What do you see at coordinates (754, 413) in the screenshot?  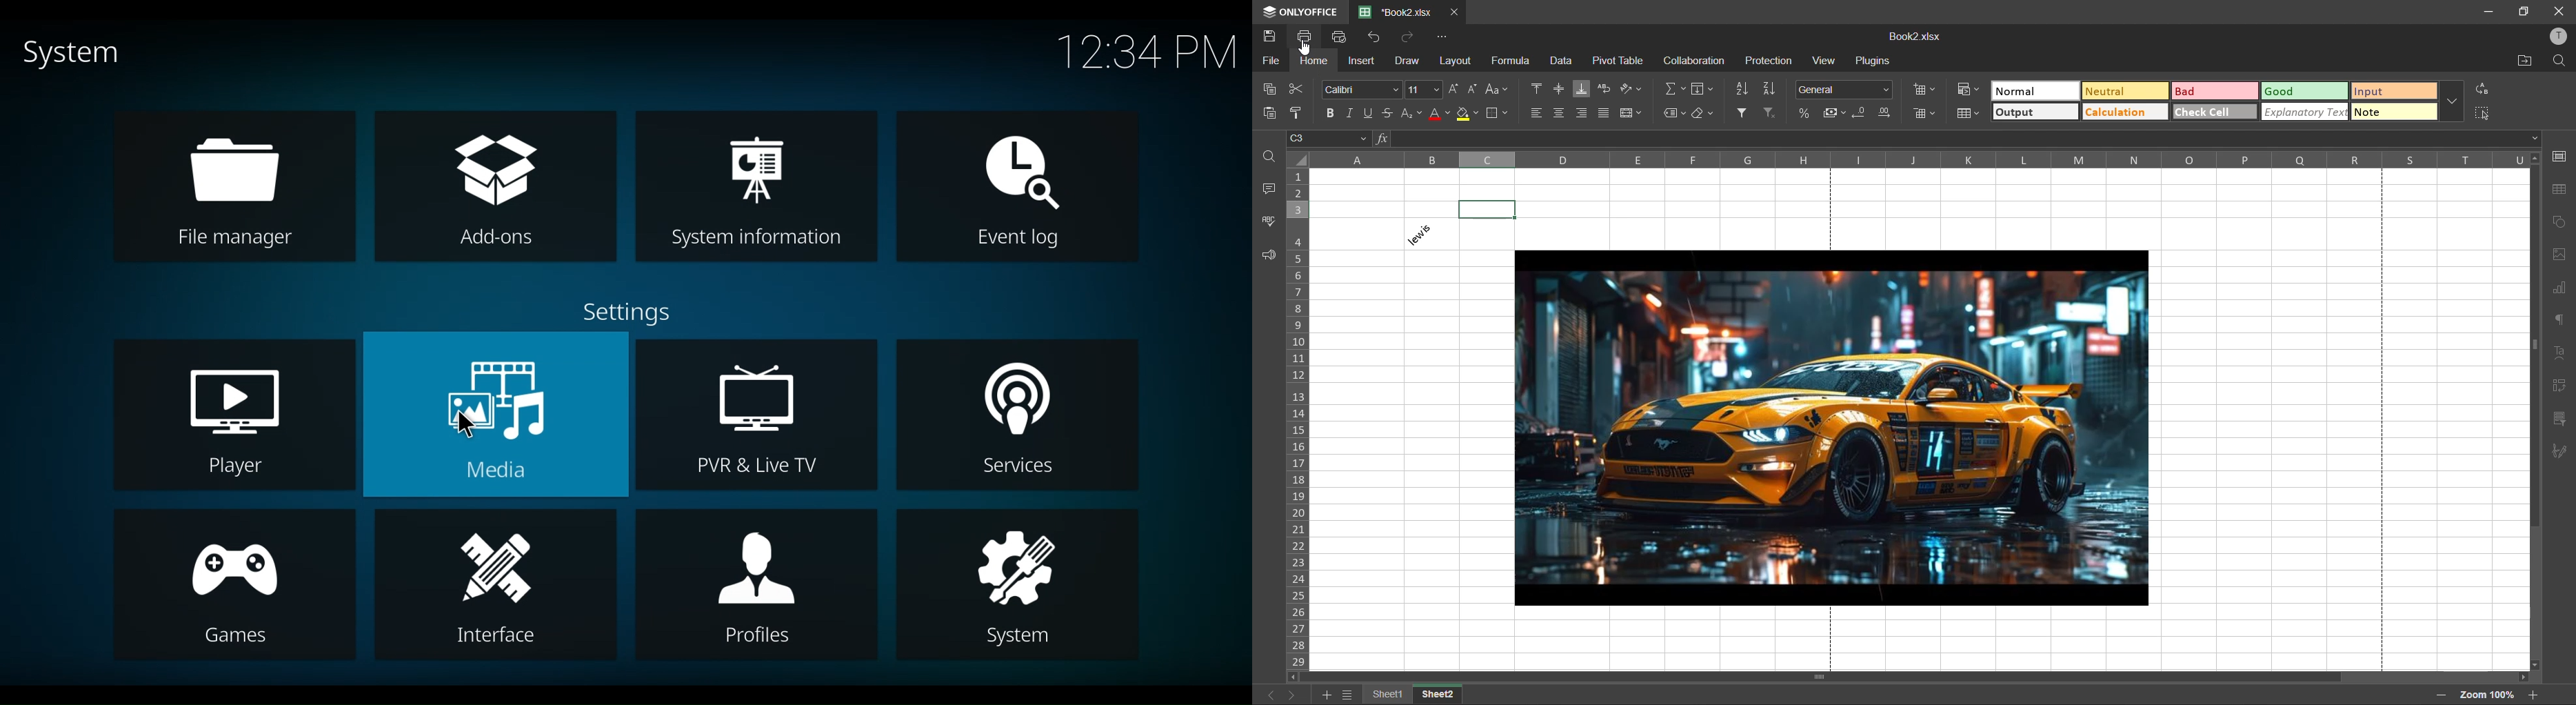 I see `PVR & Live TV` at bounding box center [754, 413].